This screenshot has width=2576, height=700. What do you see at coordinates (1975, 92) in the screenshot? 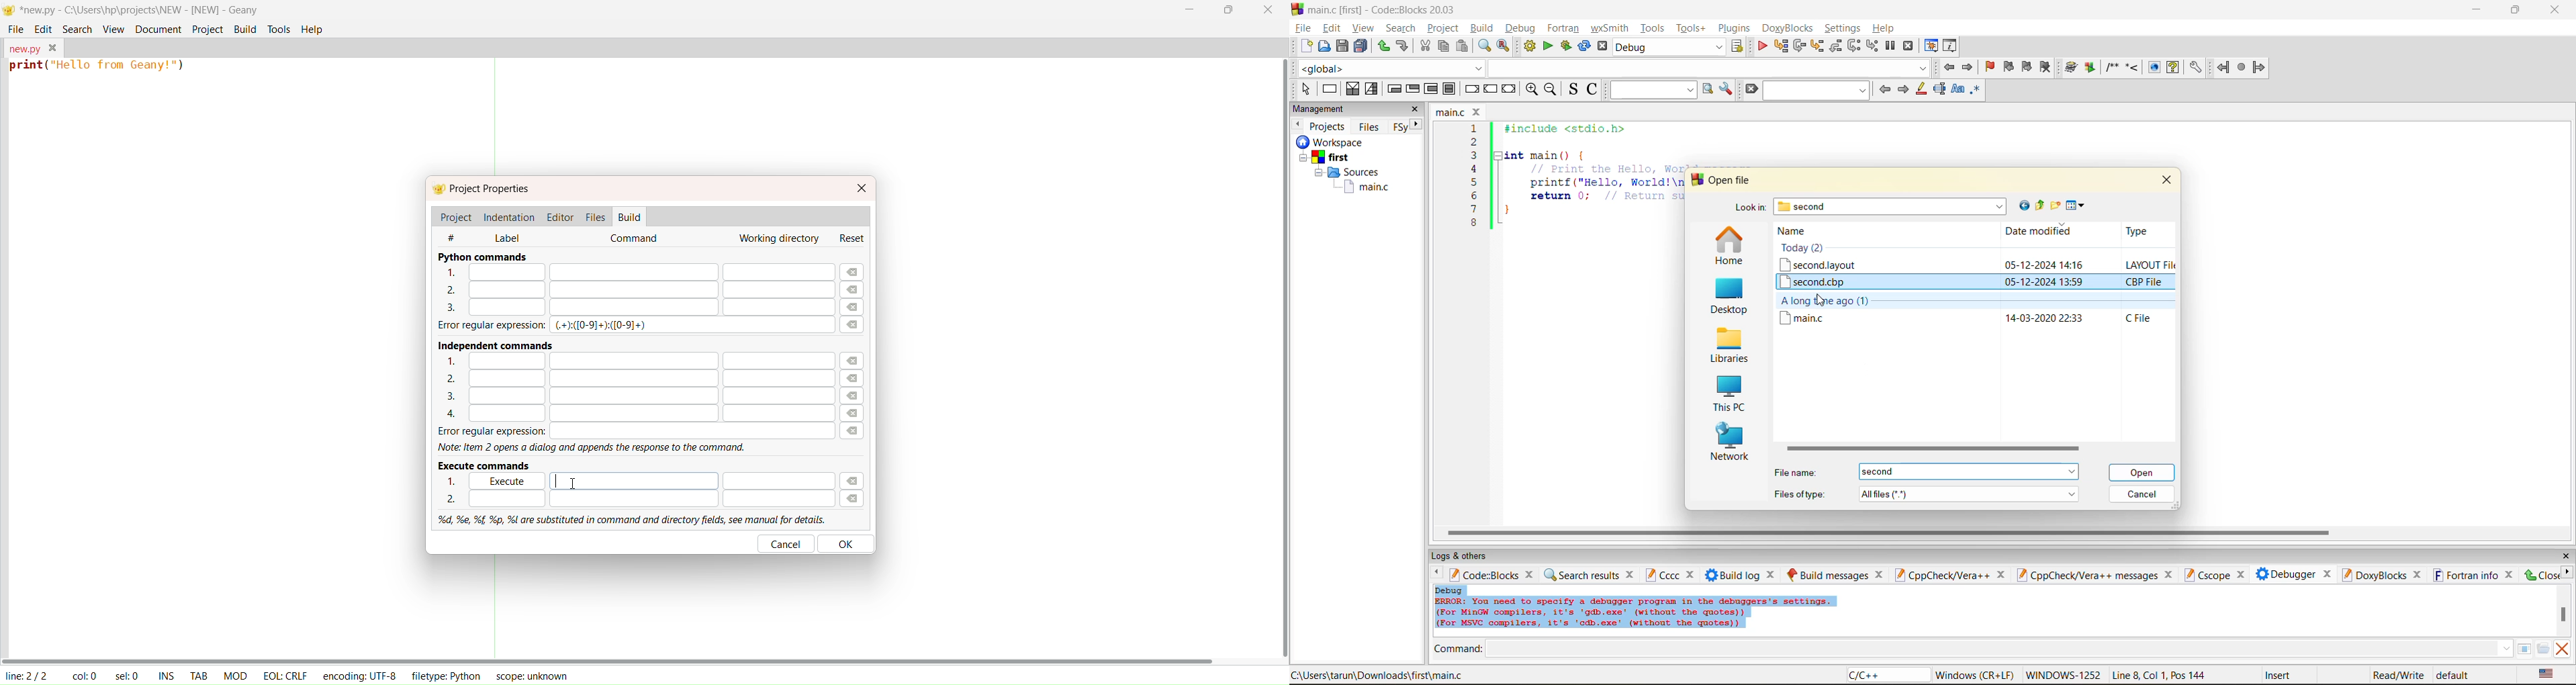
I see `use regex` at bounding box center [1975, 92].